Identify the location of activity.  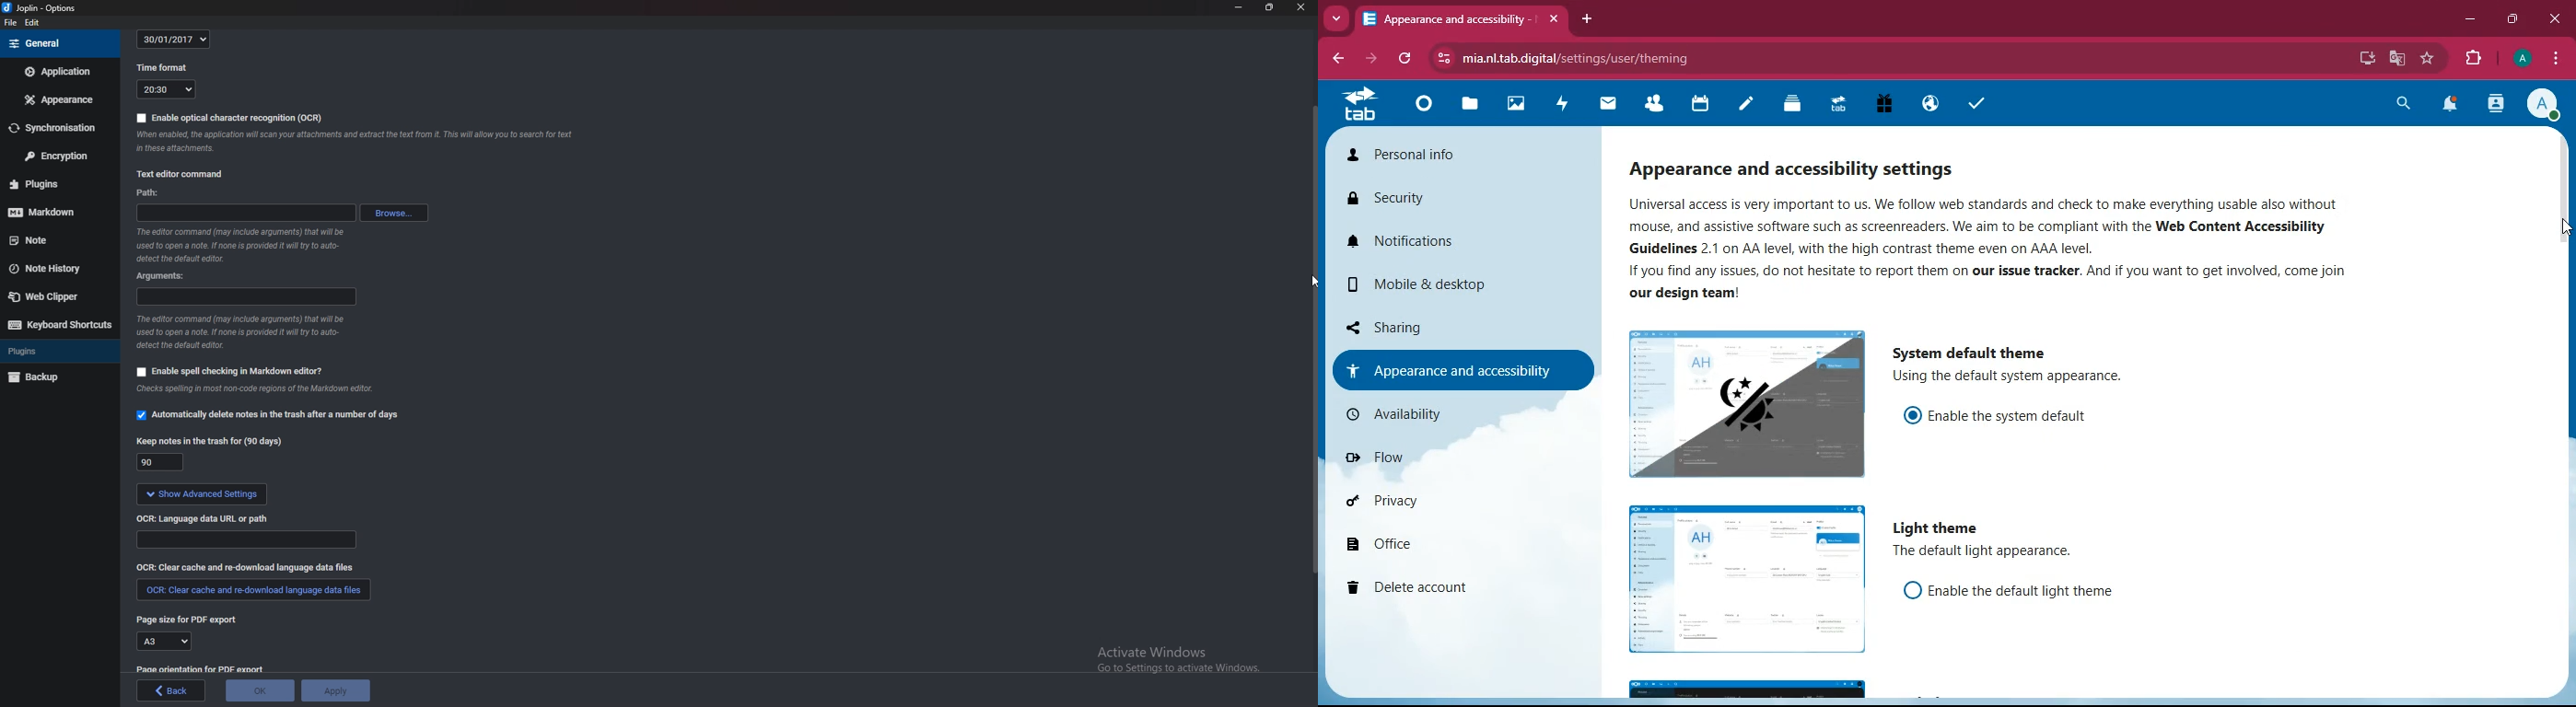
(1563, 103).